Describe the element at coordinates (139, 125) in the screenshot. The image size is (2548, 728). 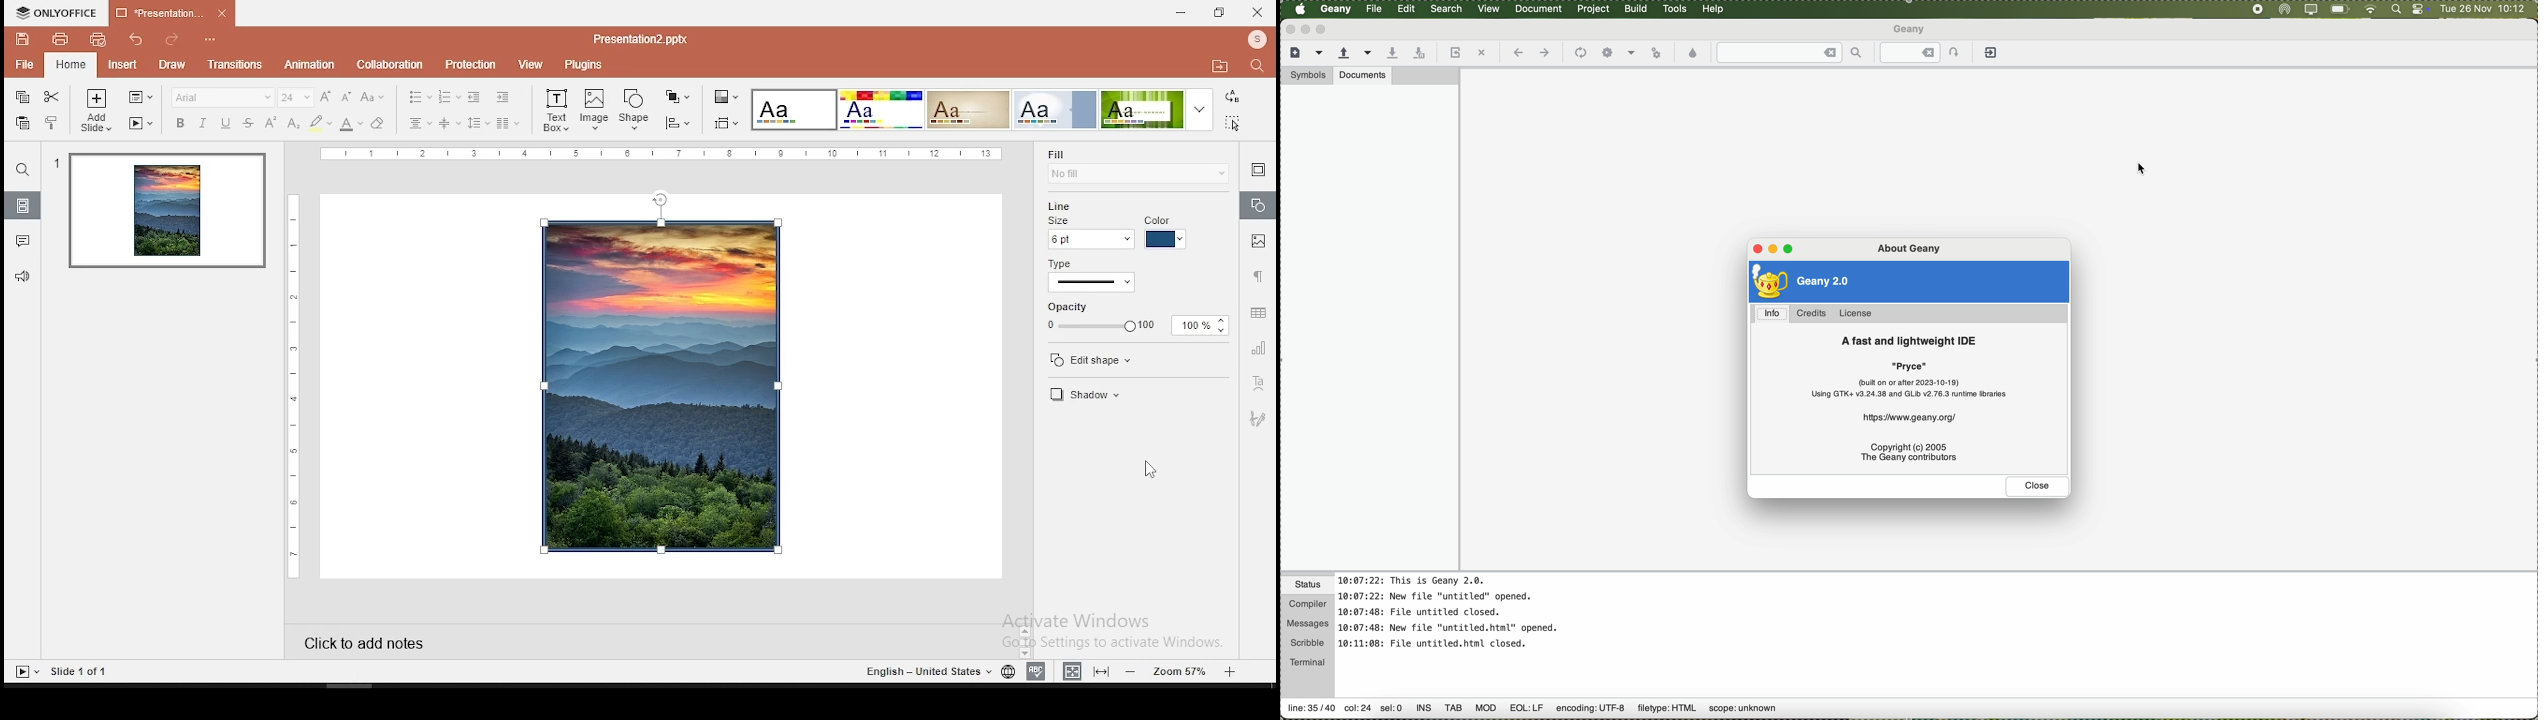
I see `start slideshow` at that location.